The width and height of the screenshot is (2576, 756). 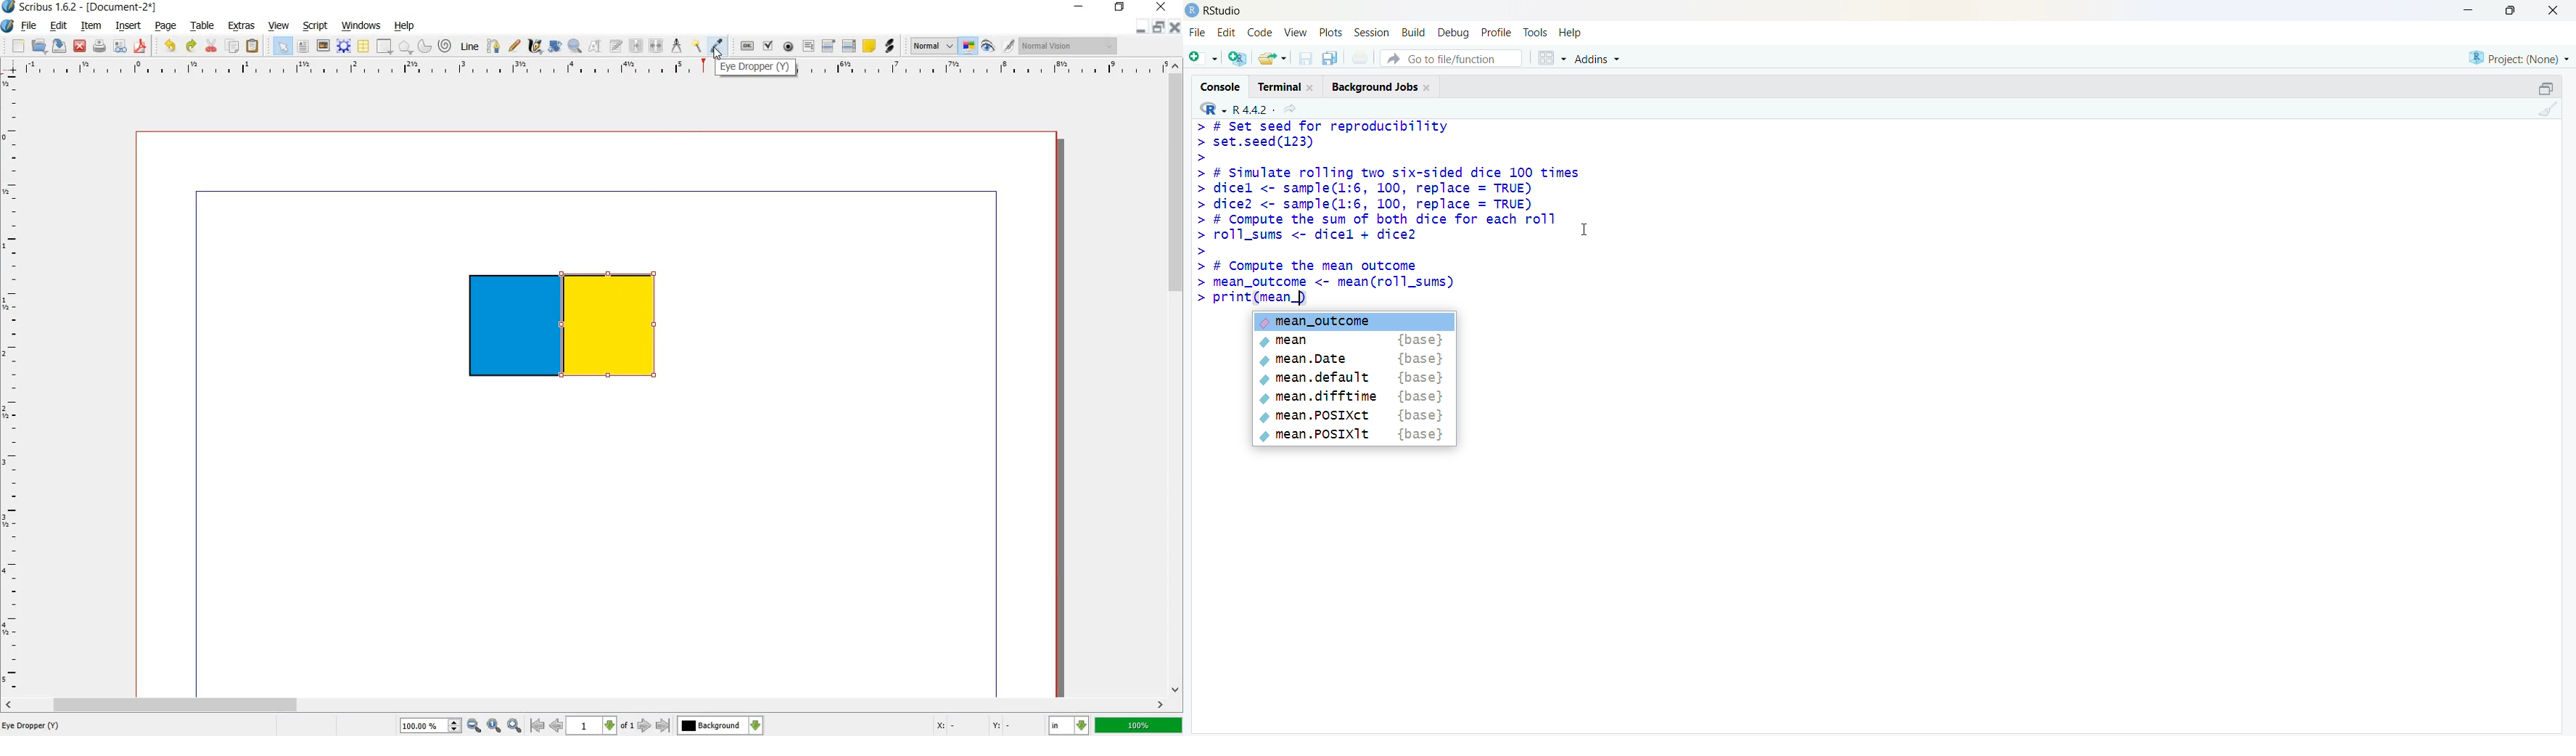 What do you see at coordinates (616, 329) in the screenshot?
I see `shape selected` at bounding box center [616, 329].